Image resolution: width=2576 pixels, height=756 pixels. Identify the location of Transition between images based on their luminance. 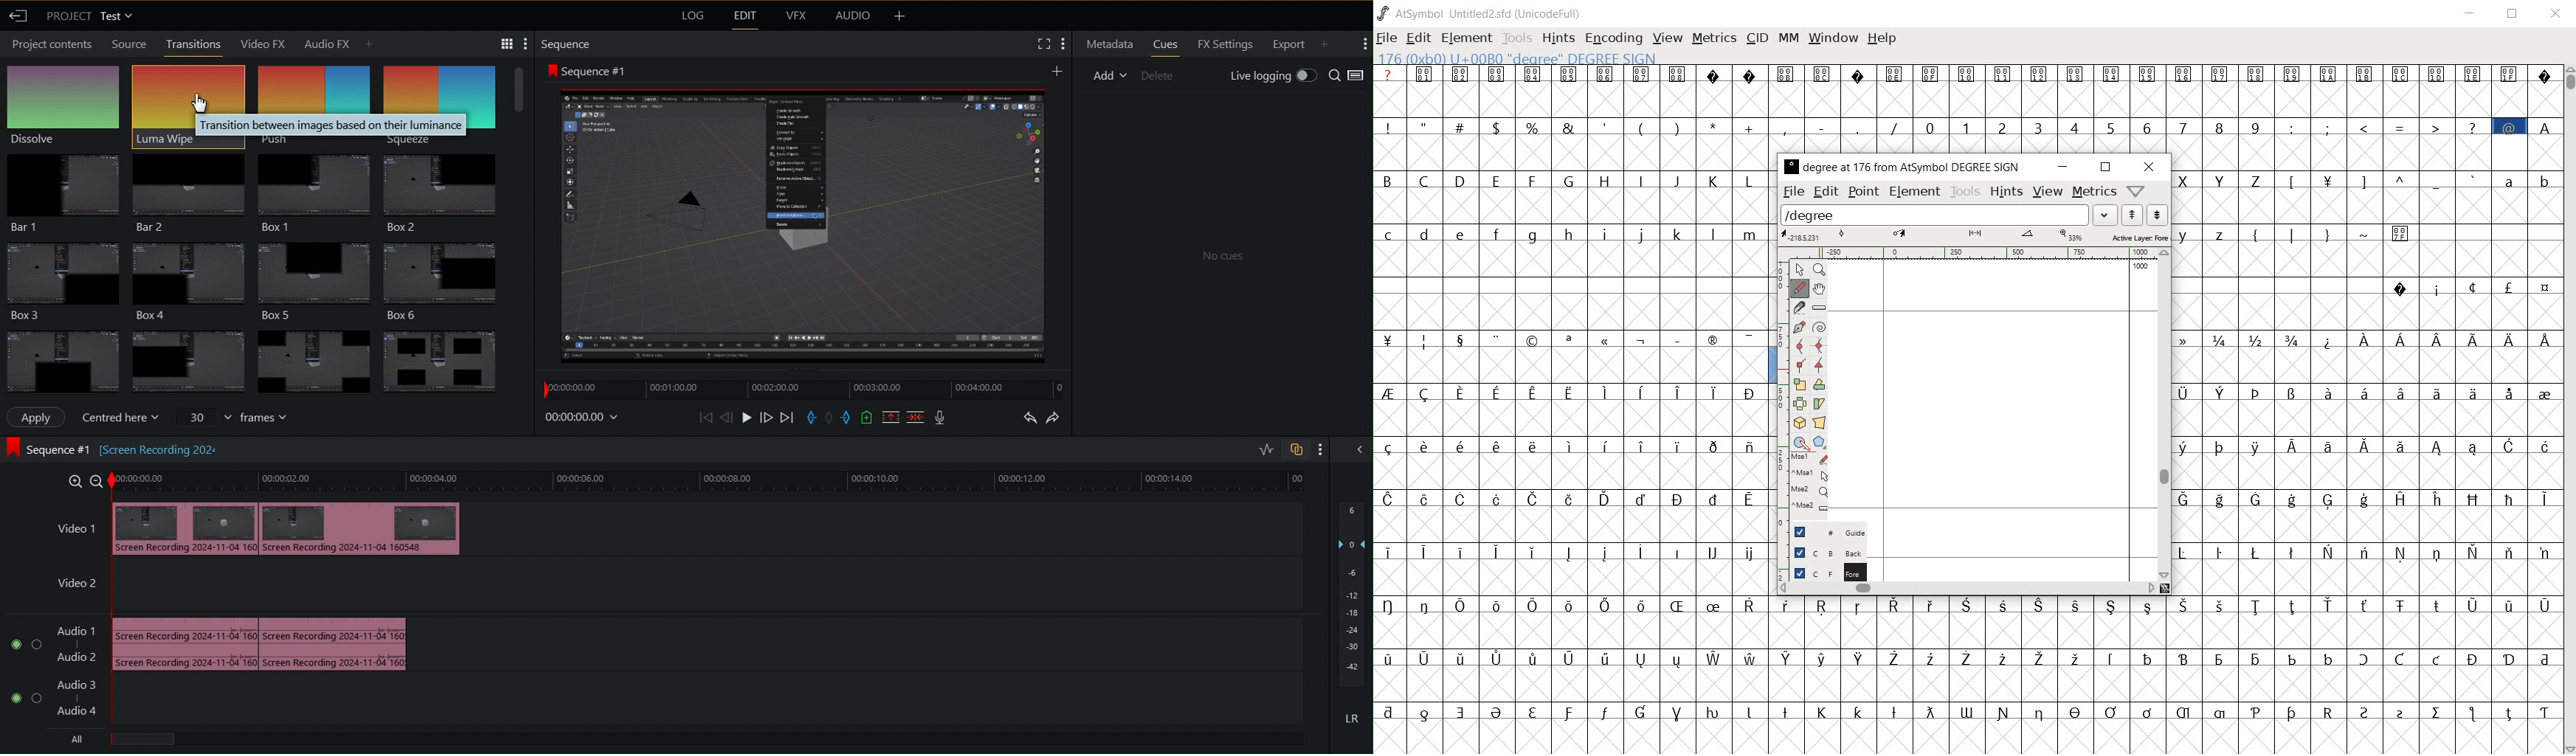
(334, 125).